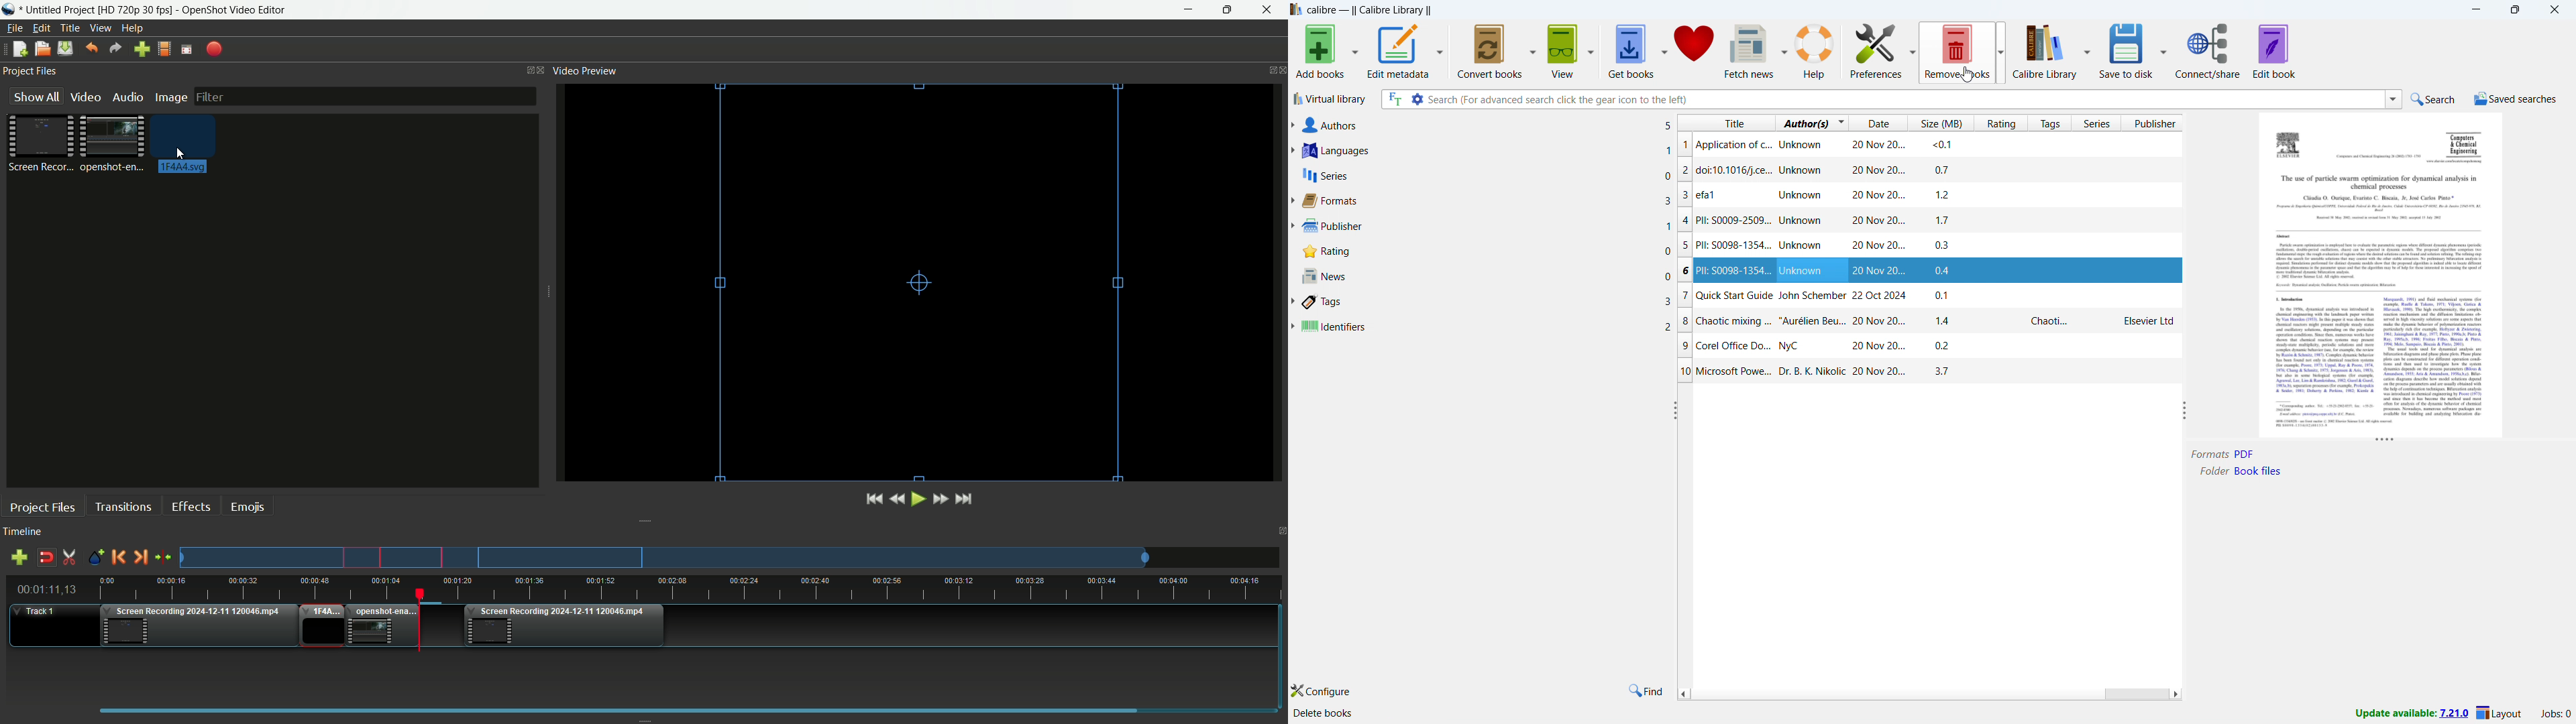  What do you see at coordinates (1933, 246) in the screenshot?
I see `PII: S0098-1354...` at bounding box center [1933, 246].